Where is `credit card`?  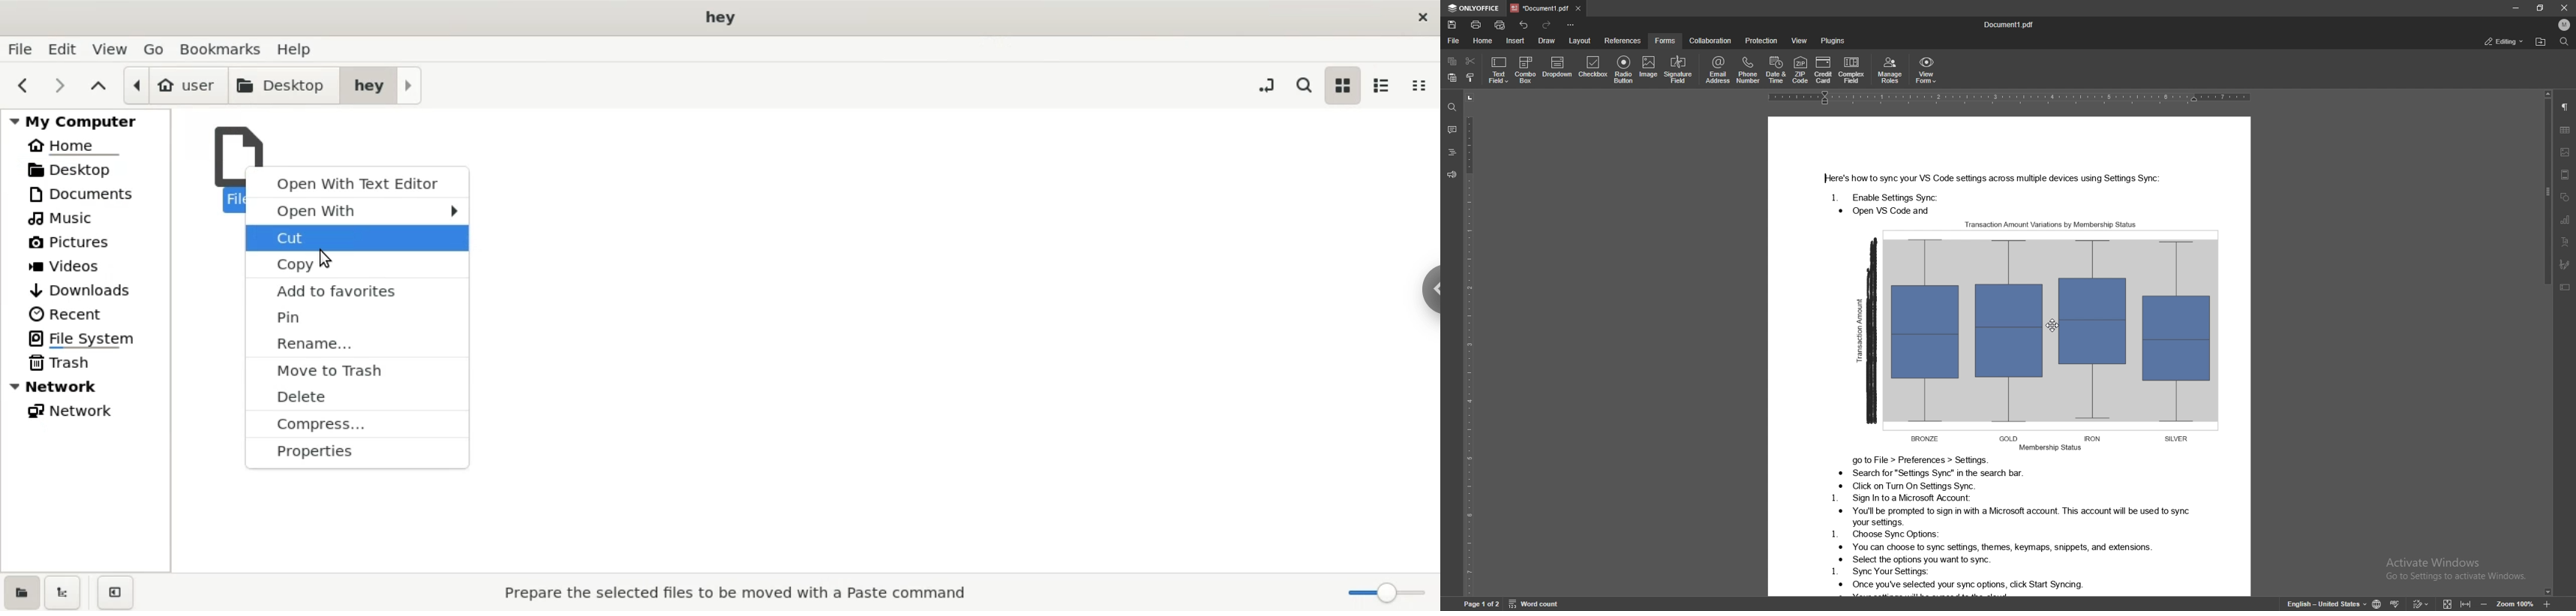 credit card is located at coordinates (1824, 69).